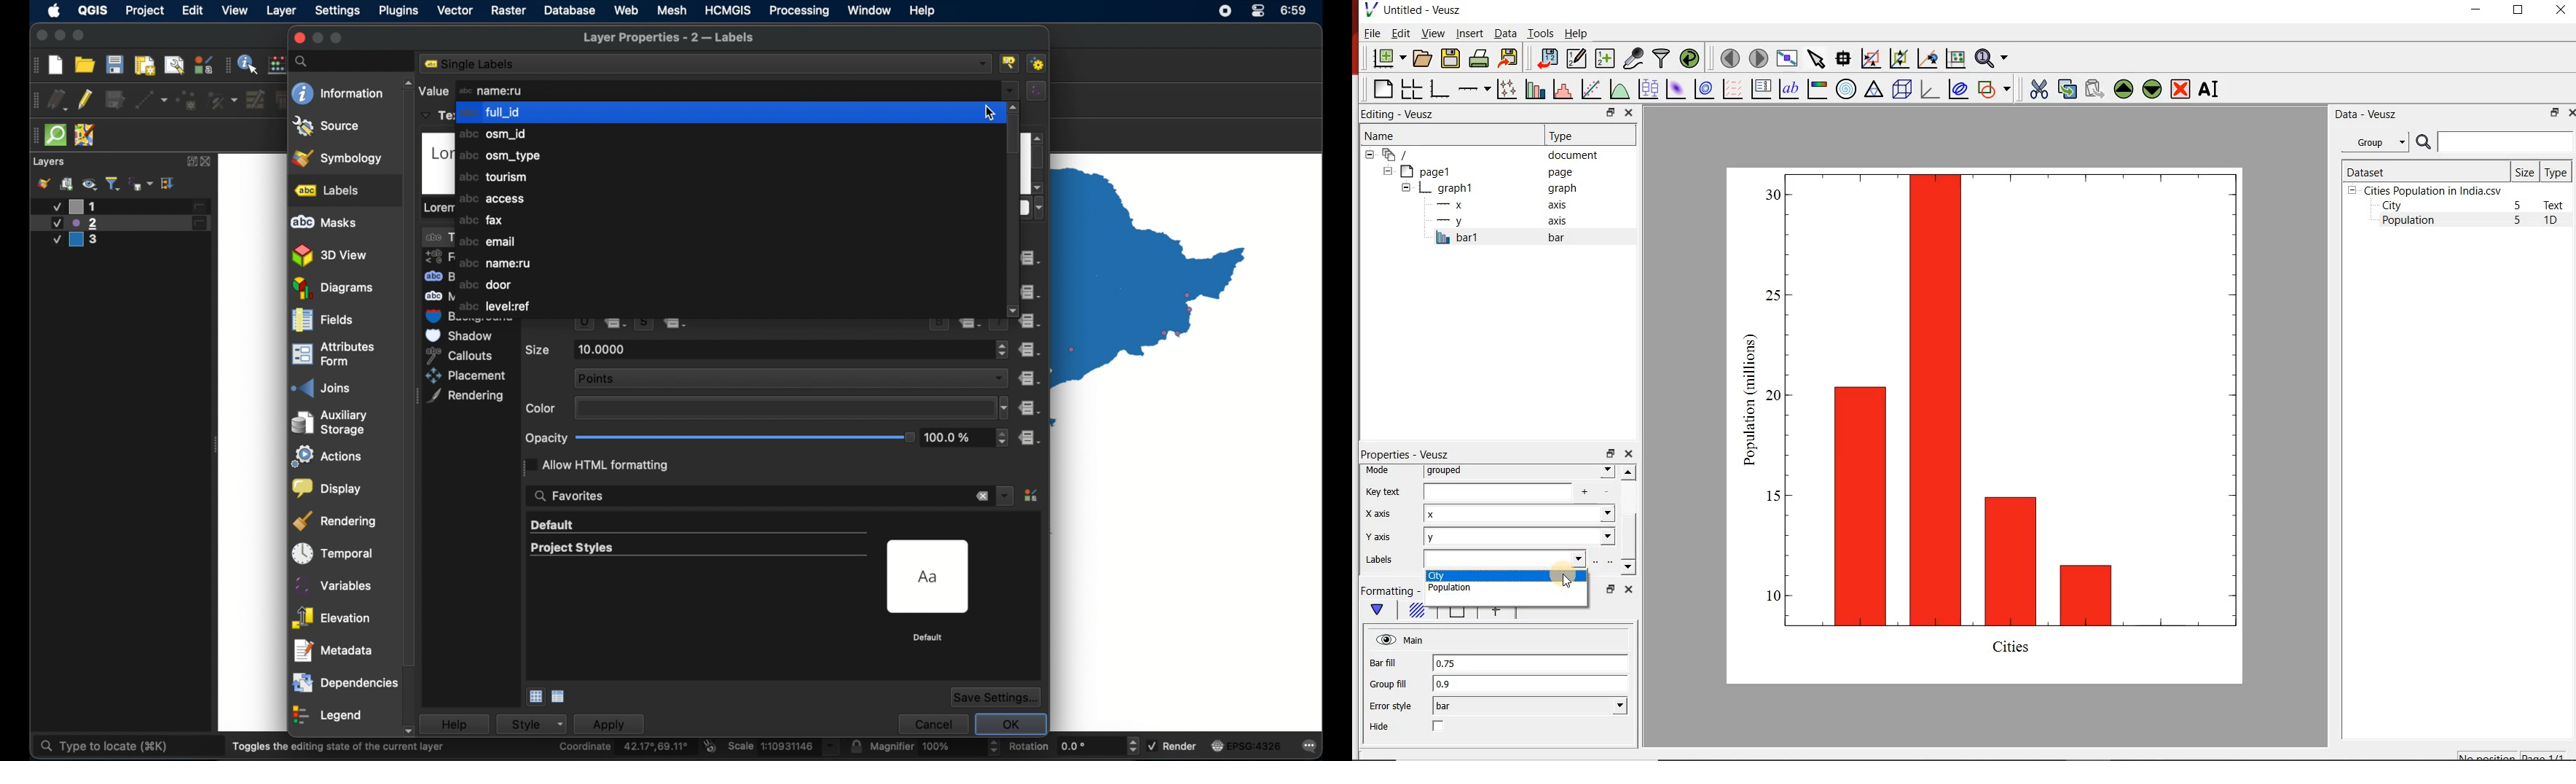 The image size is (2576, 784). Describe the element at coordinates (344, 680) in the screenshot. I see `dependencies` at that location.